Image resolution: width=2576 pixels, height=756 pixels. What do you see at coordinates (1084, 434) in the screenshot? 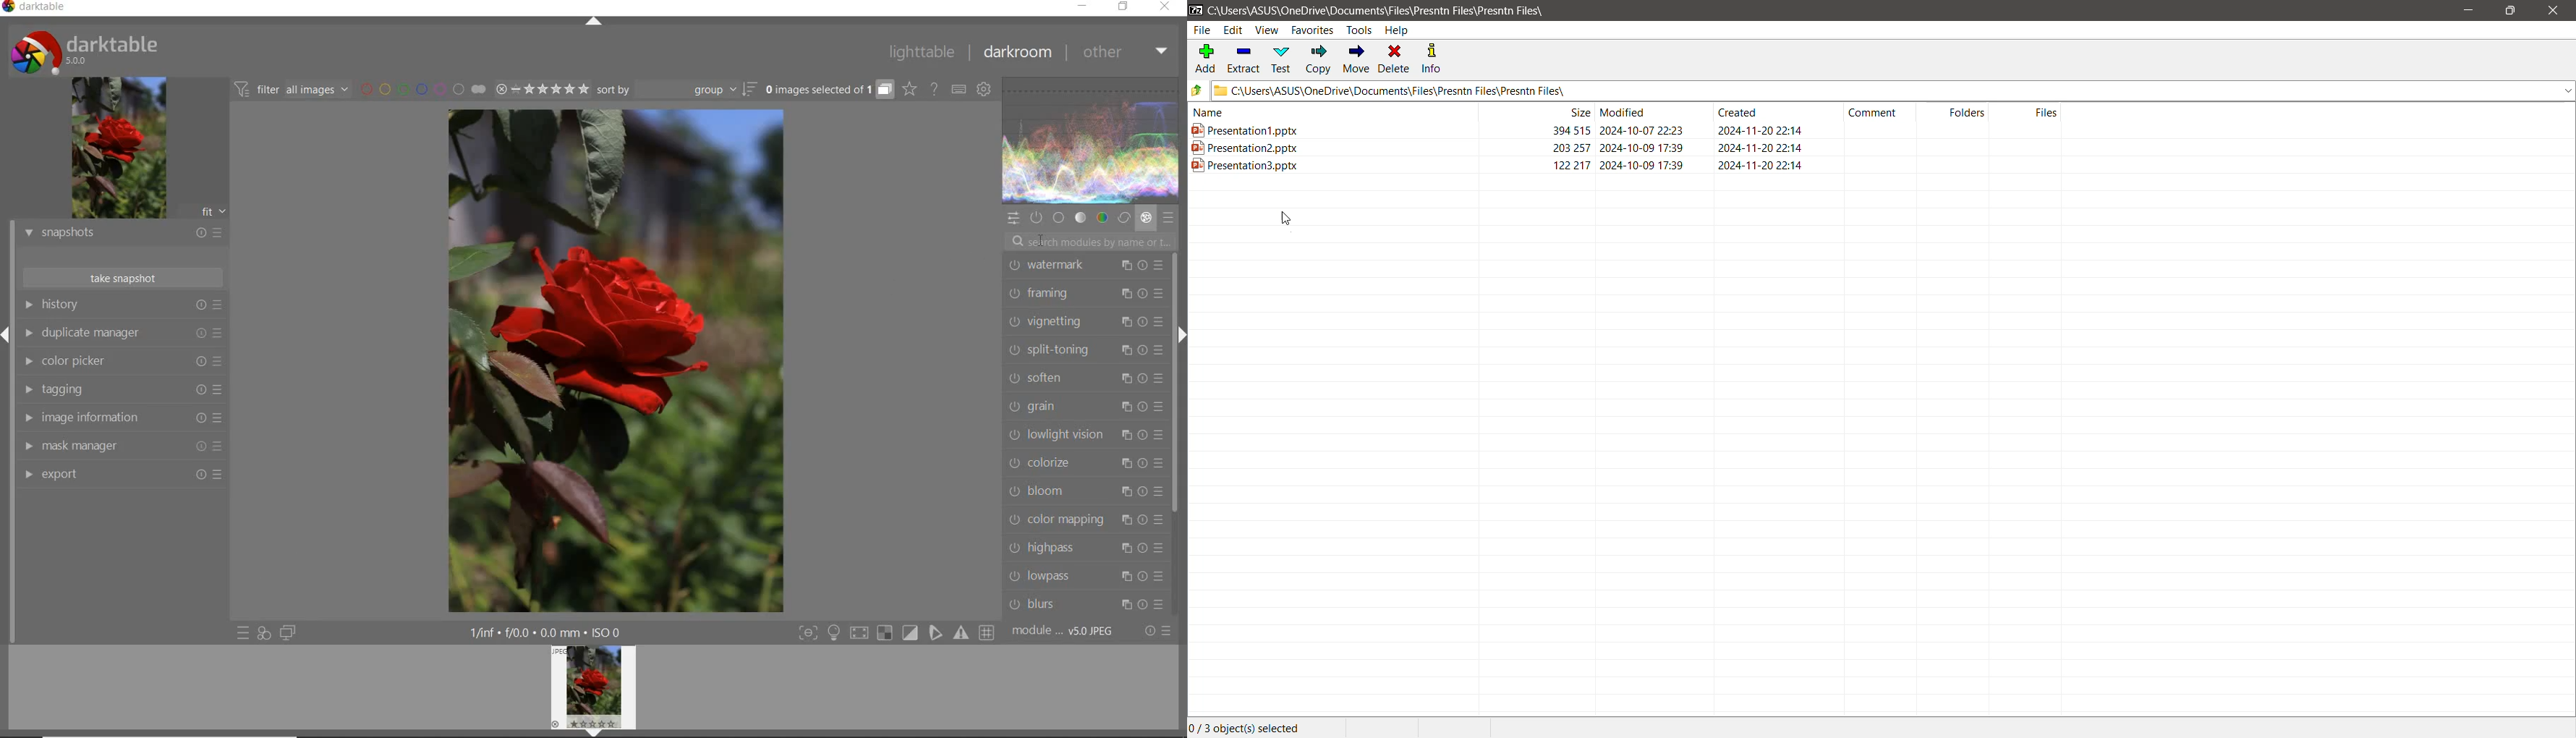
I see `lowlight vision` at bounding box center [1084, 434].